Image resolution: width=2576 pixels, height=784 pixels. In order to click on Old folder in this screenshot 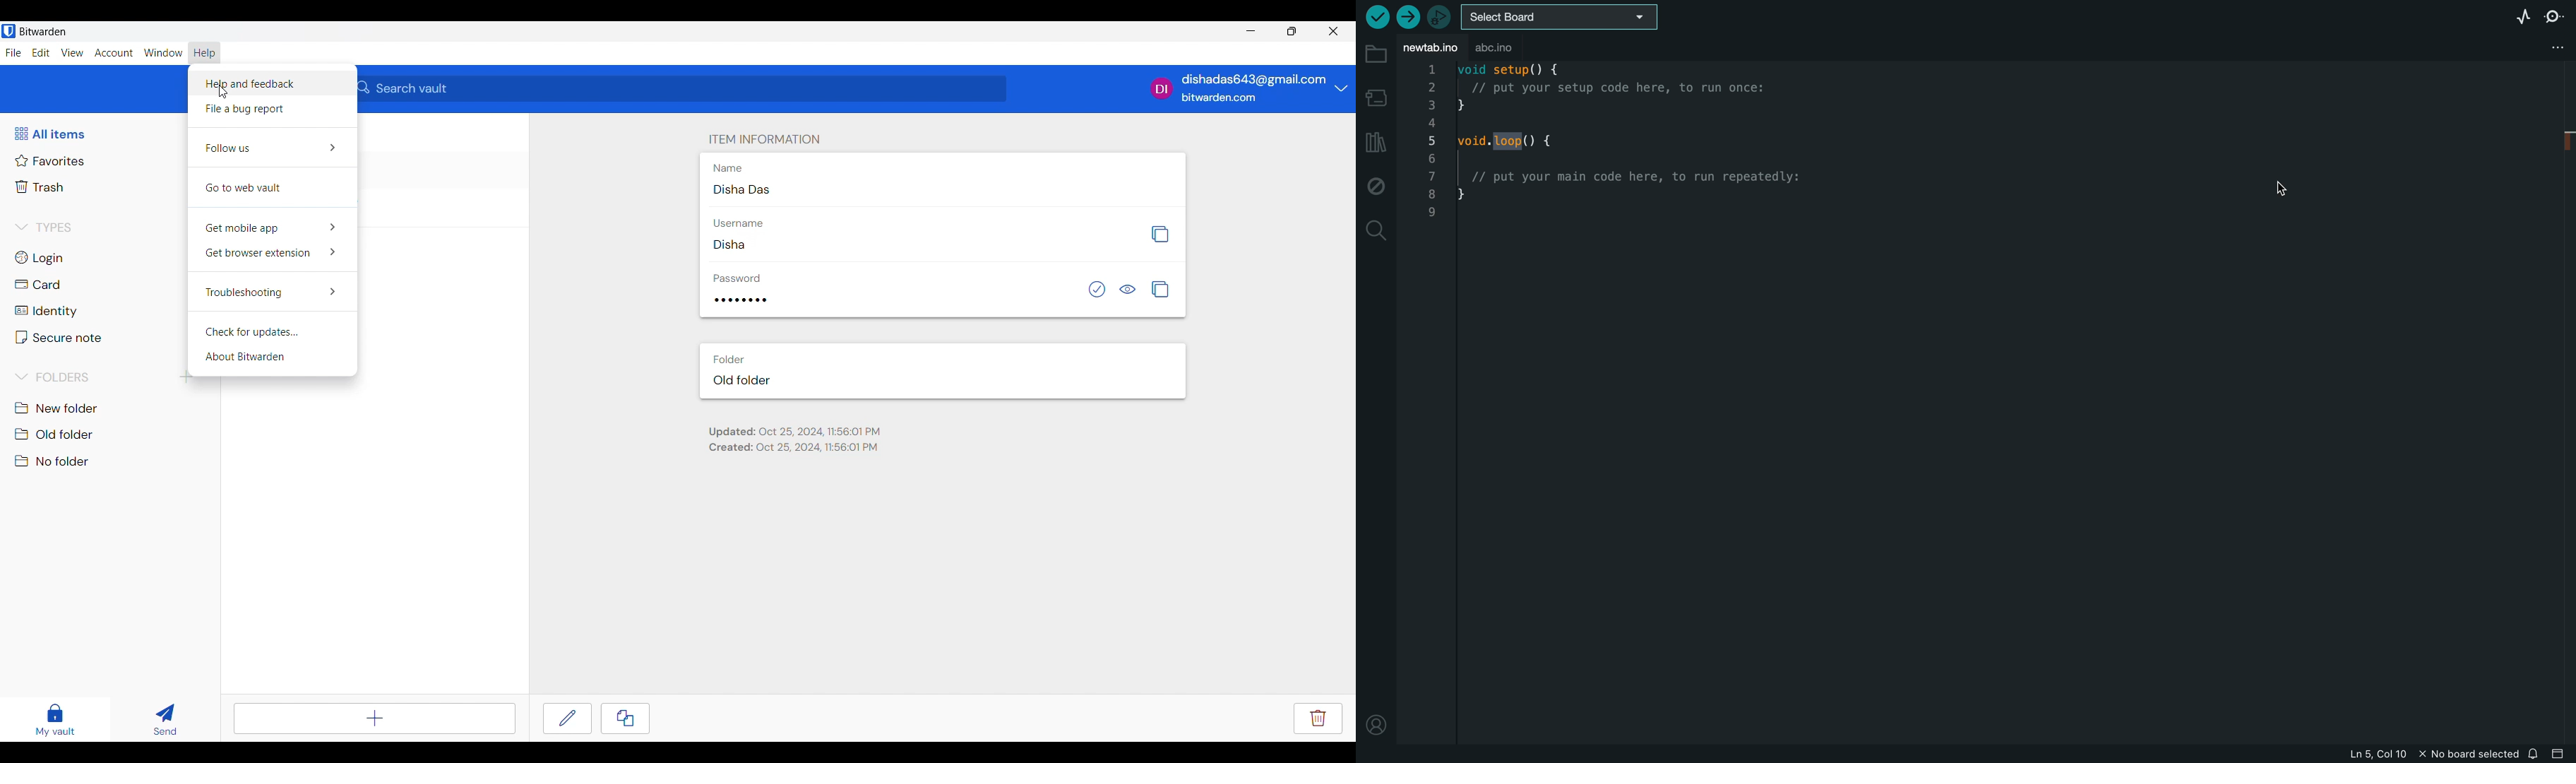, I will do `click(742, 380)`.